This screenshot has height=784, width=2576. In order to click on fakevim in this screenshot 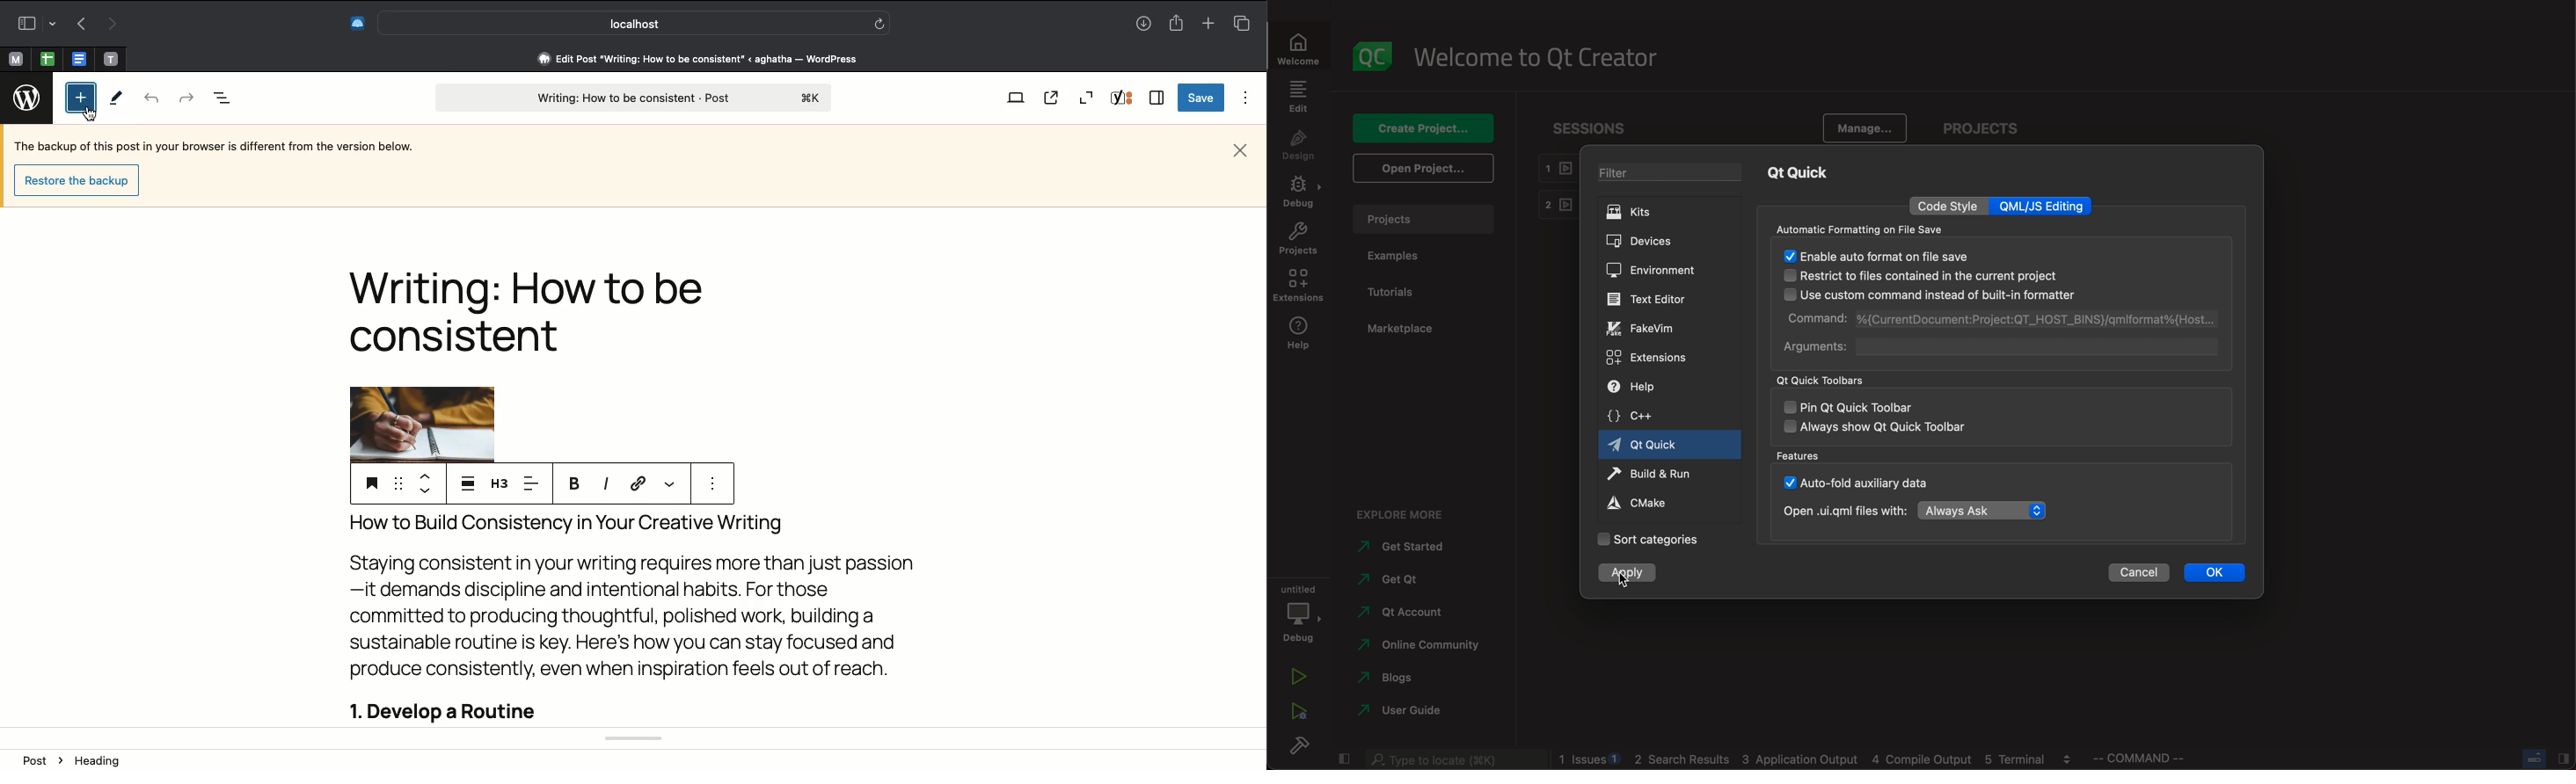, I will do `click(1648, 330)`.